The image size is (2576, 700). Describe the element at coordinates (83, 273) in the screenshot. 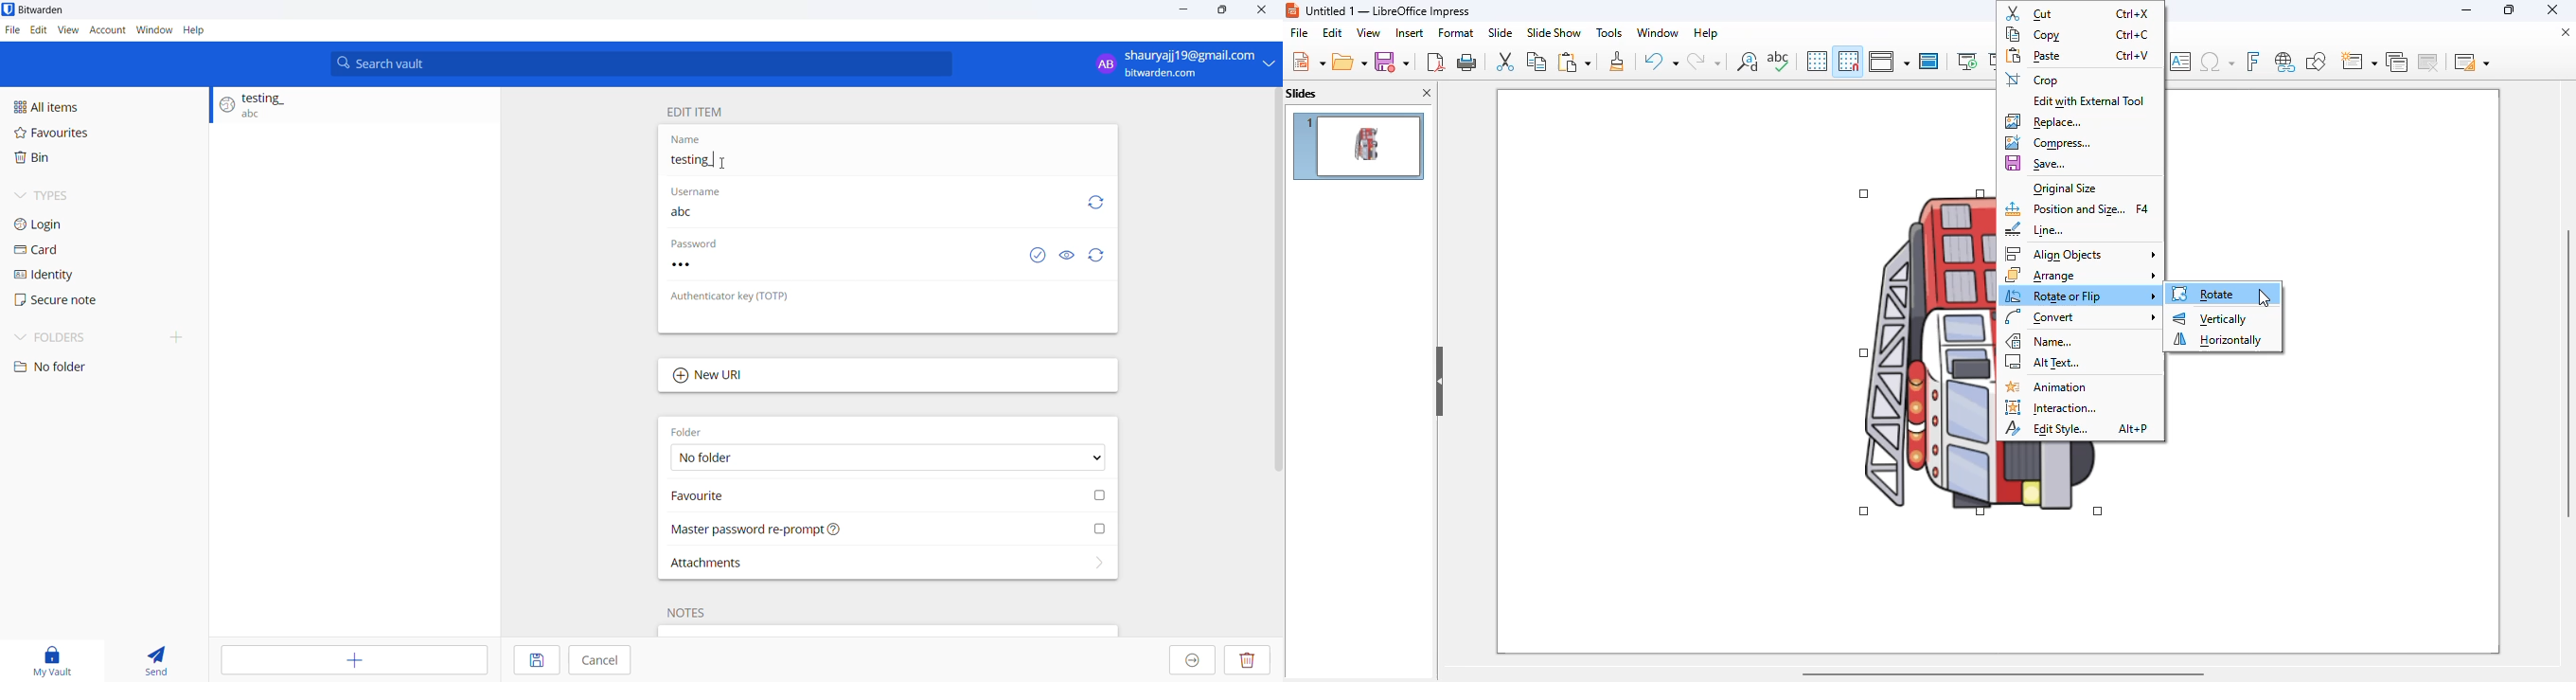

I see `Identity` at that location.